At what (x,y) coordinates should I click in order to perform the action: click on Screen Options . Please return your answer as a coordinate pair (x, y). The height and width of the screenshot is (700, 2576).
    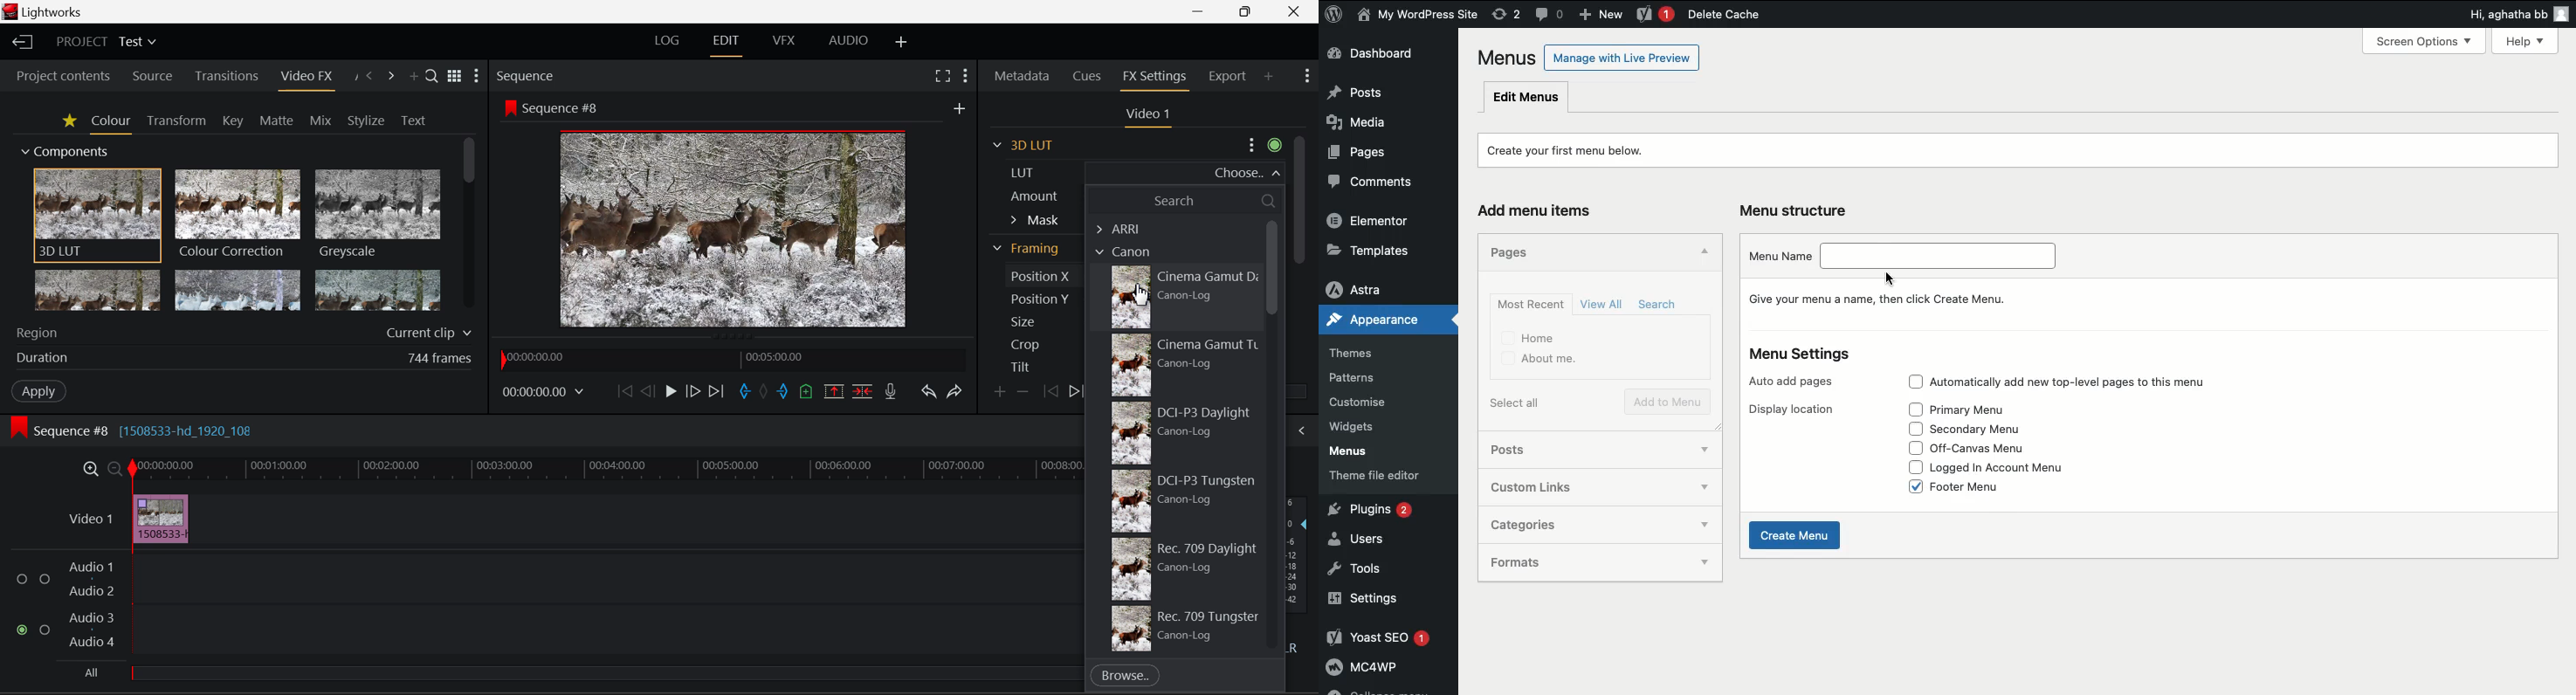
    Looking at the image, I should click on (2431, 41).